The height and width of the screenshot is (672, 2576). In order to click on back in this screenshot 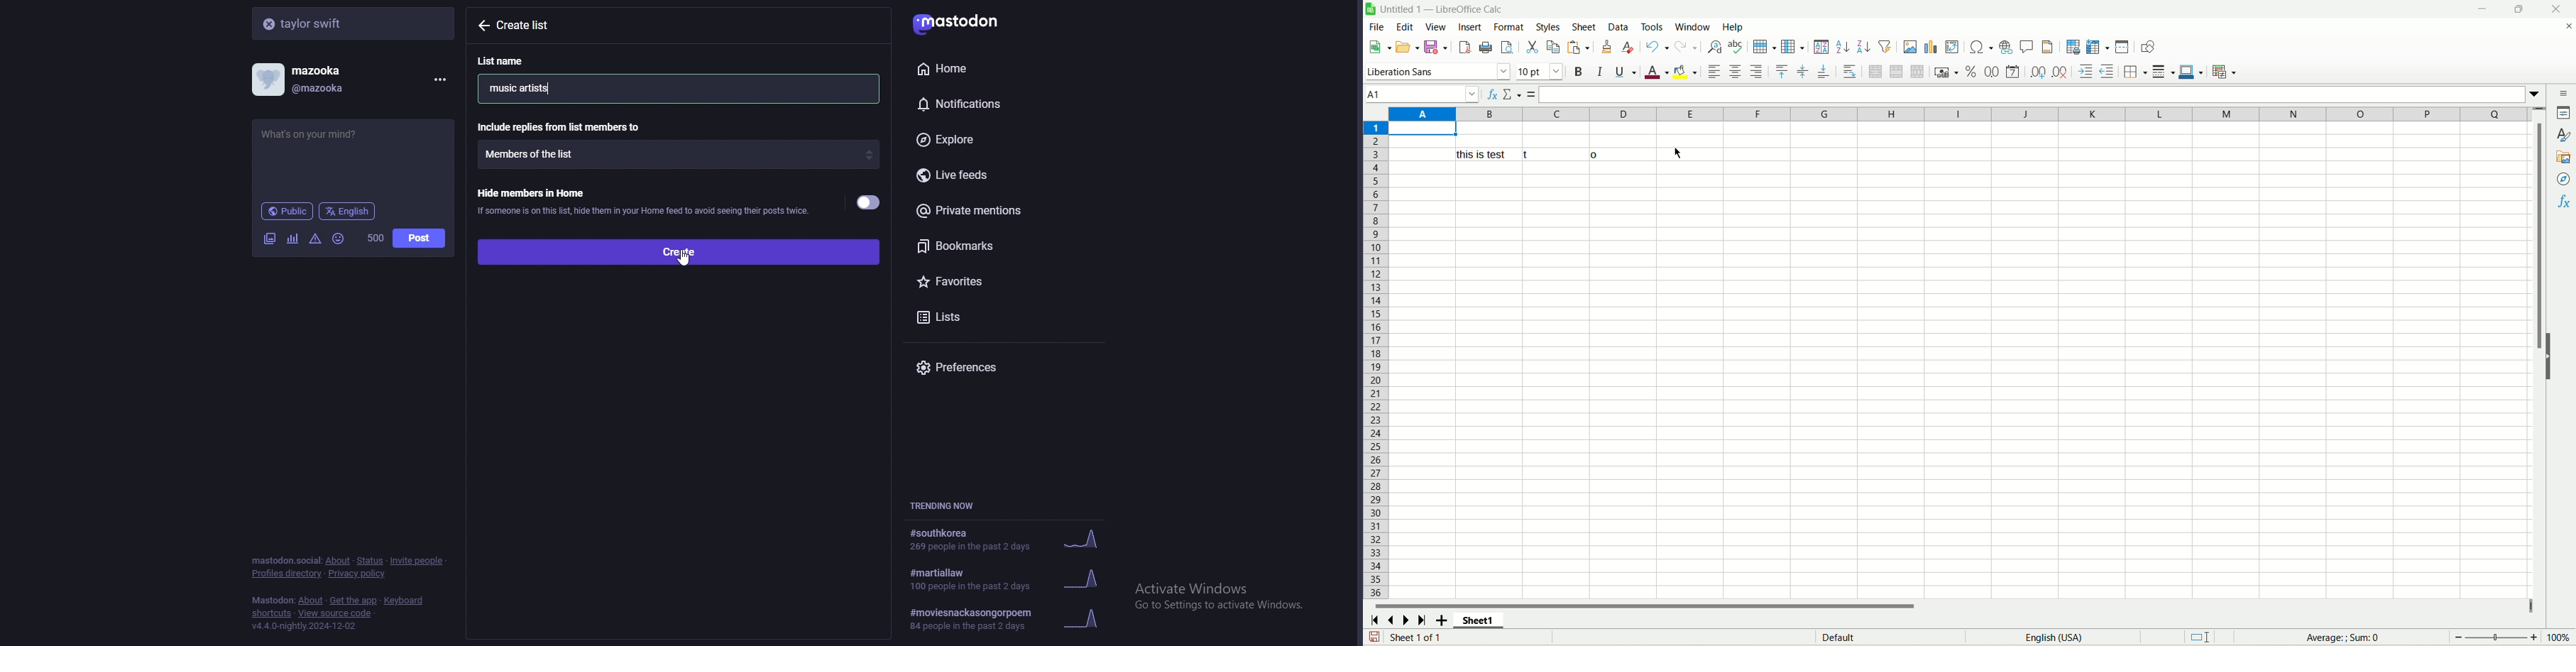, I will do `click(483, 25)`.